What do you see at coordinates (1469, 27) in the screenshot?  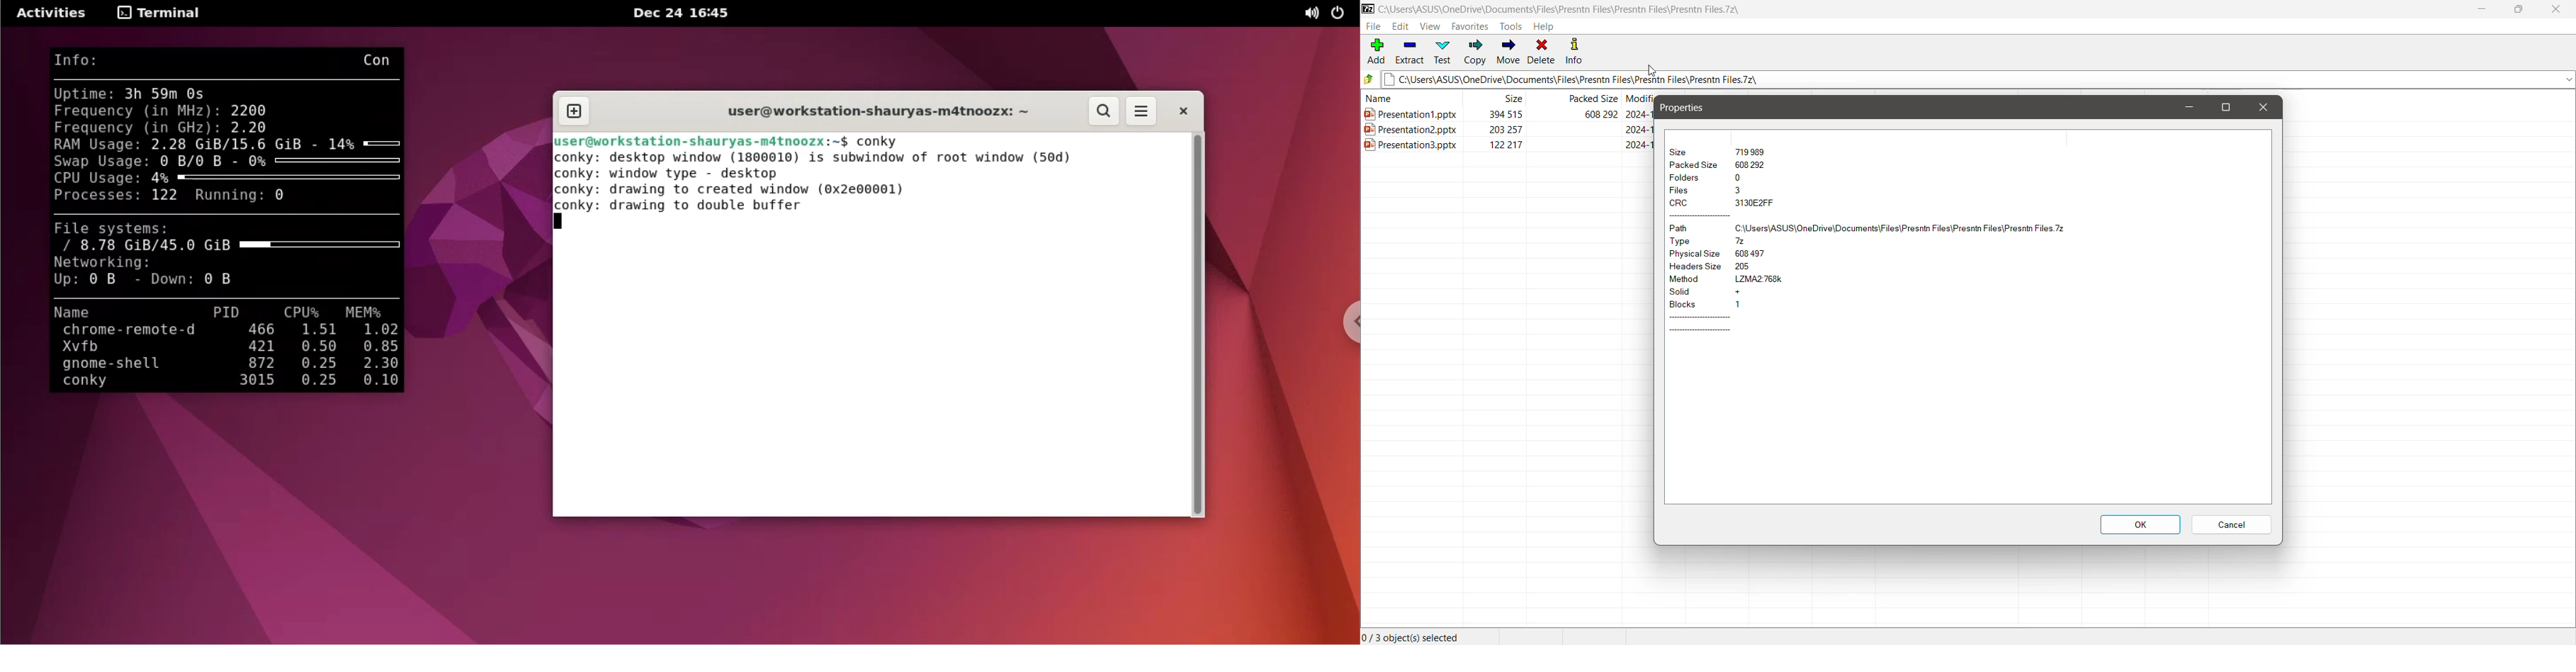 I see `Favorites` at bounding box center [1469, 27].